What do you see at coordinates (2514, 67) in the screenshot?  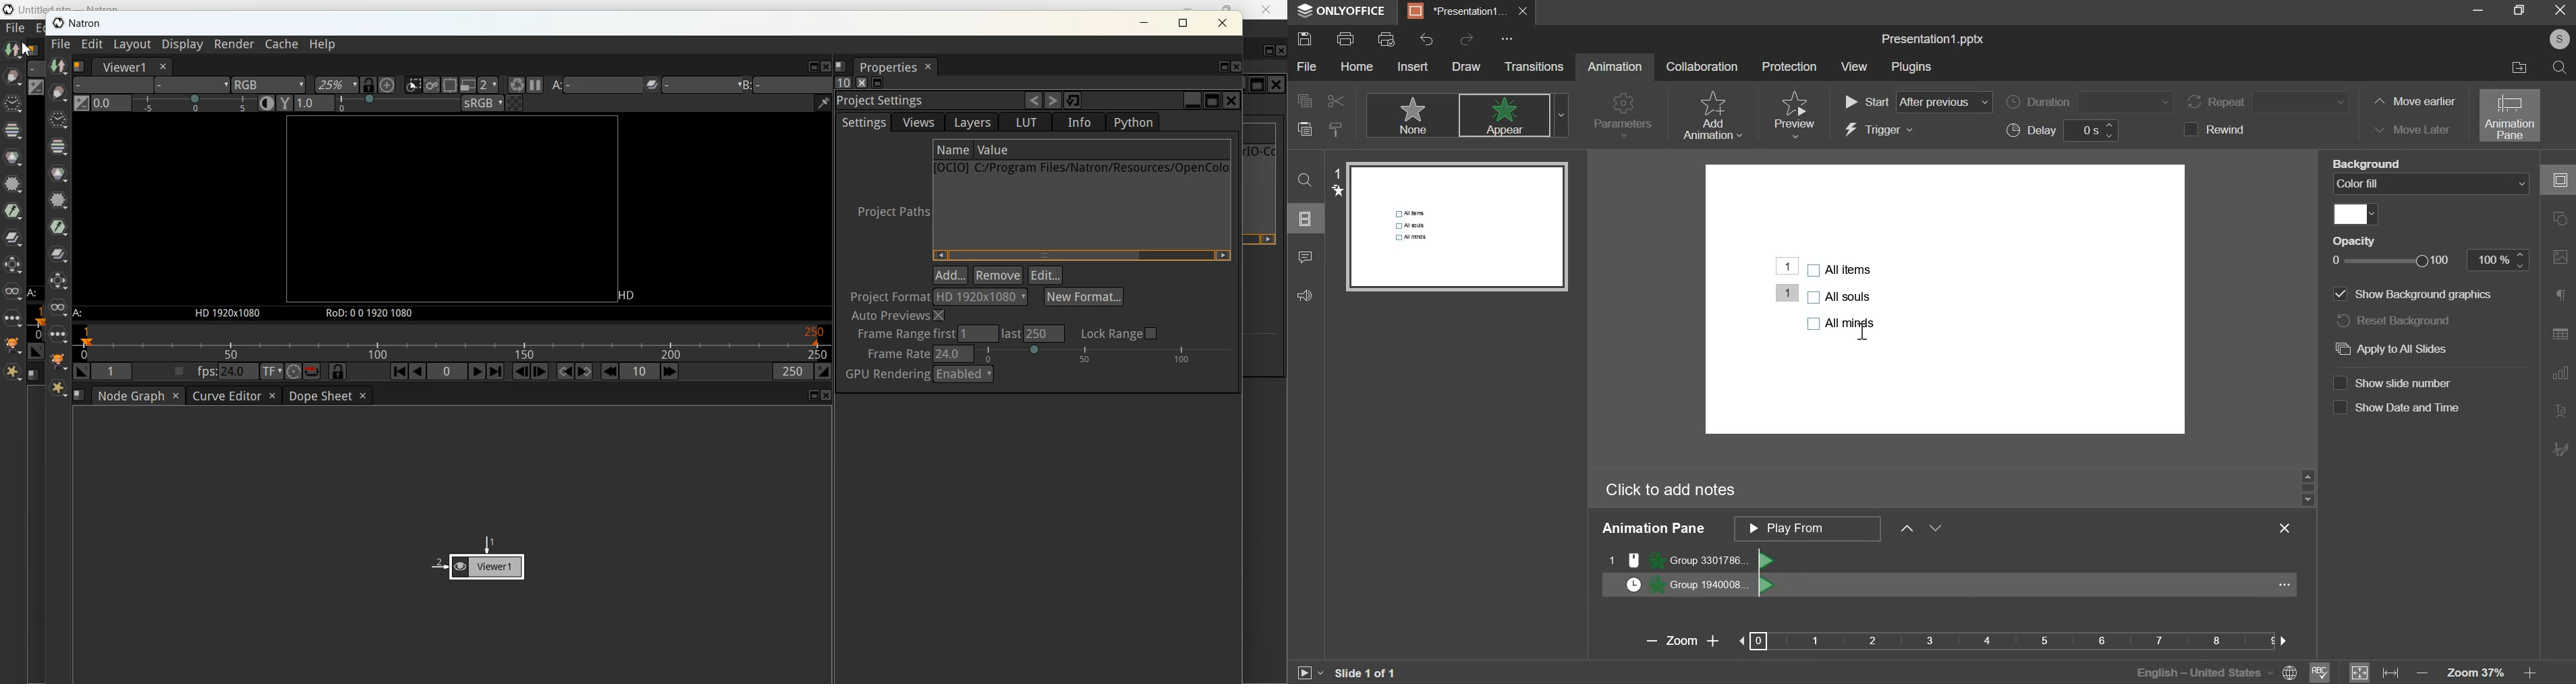 I see `file location` at bounding box center [2514, 67].